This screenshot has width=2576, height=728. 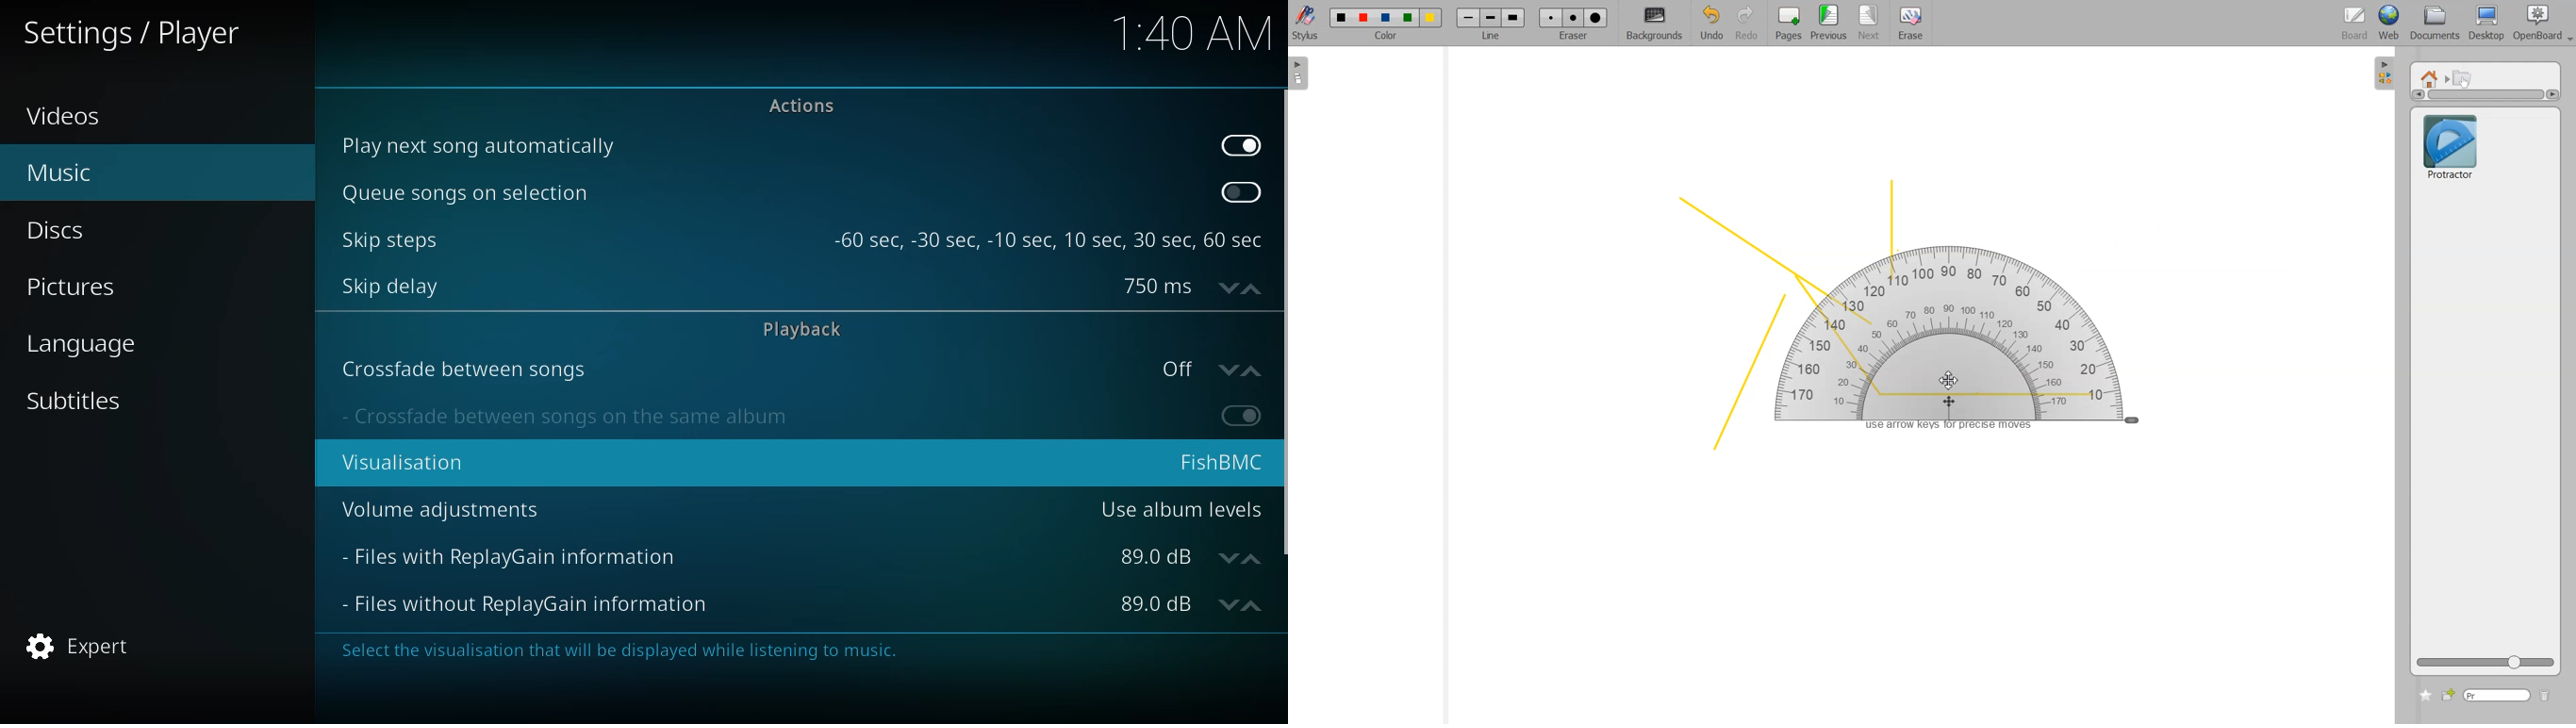 What do you see at coordinates (2486, 662) in the screenshot?
I see `ZOOM Icon ` at bounding box center [2486, 662].